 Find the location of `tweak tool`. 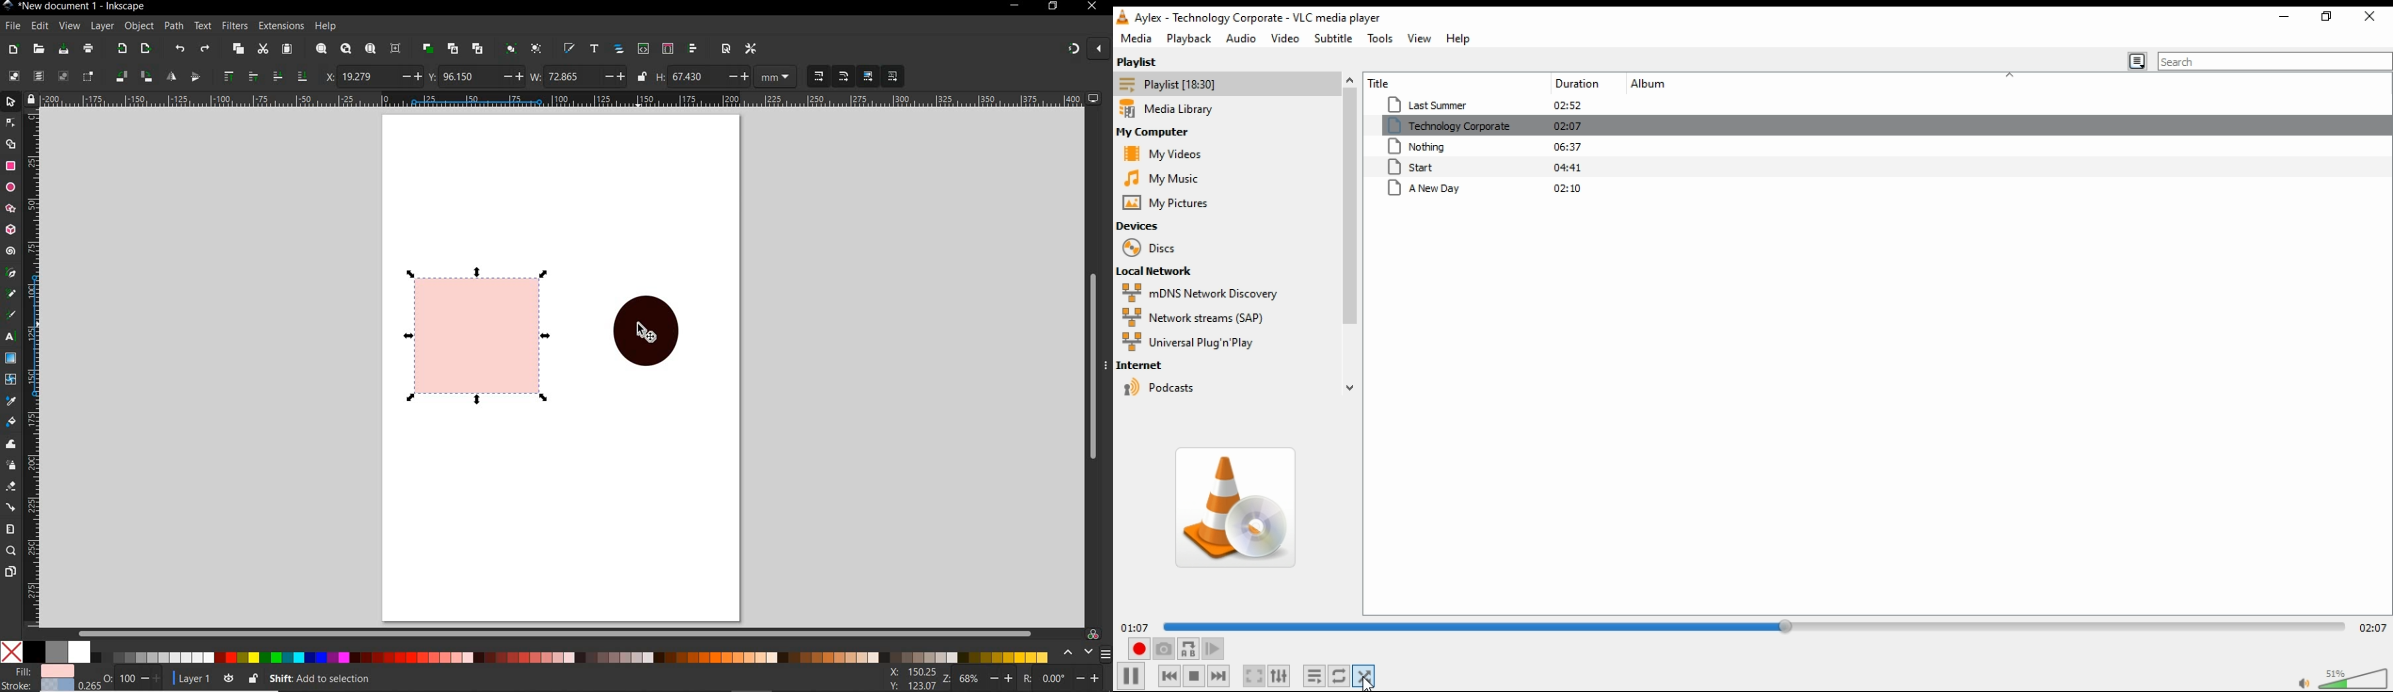

tweak tool is located at coordinates (10, 445).